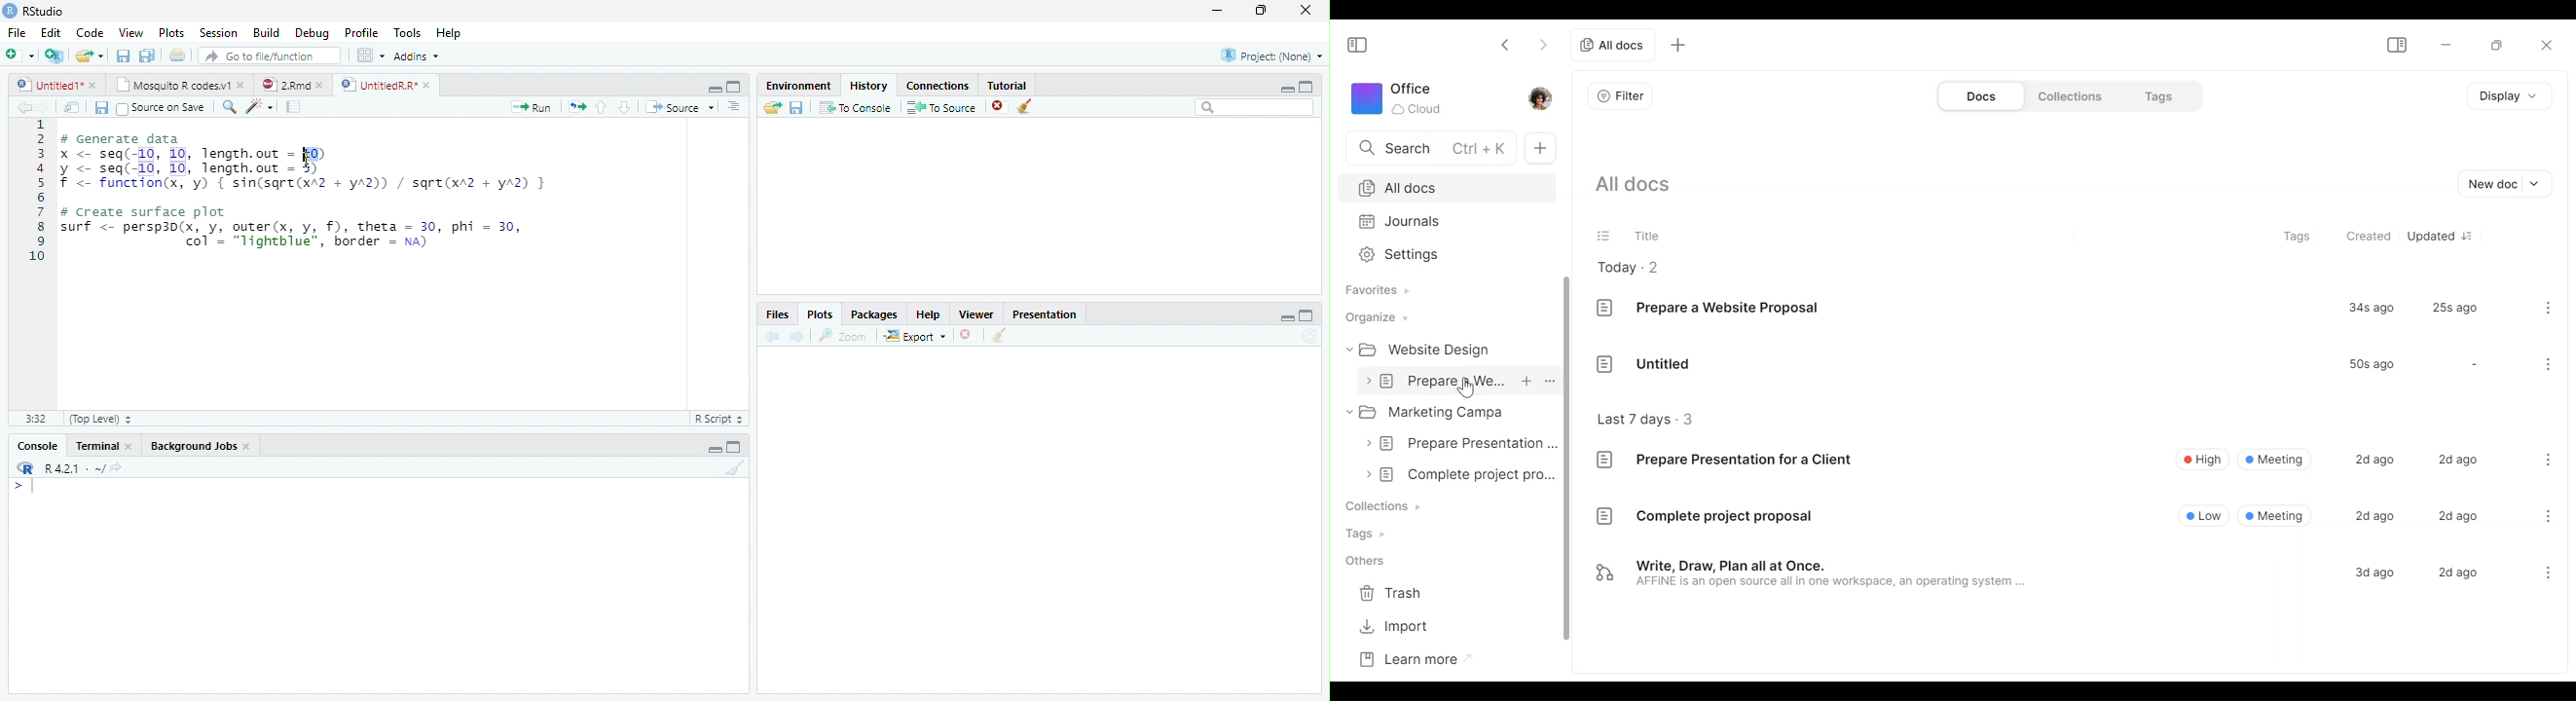  Describe the element at coordinates (679, 106) in the screenshot. I see `Source` at that location.